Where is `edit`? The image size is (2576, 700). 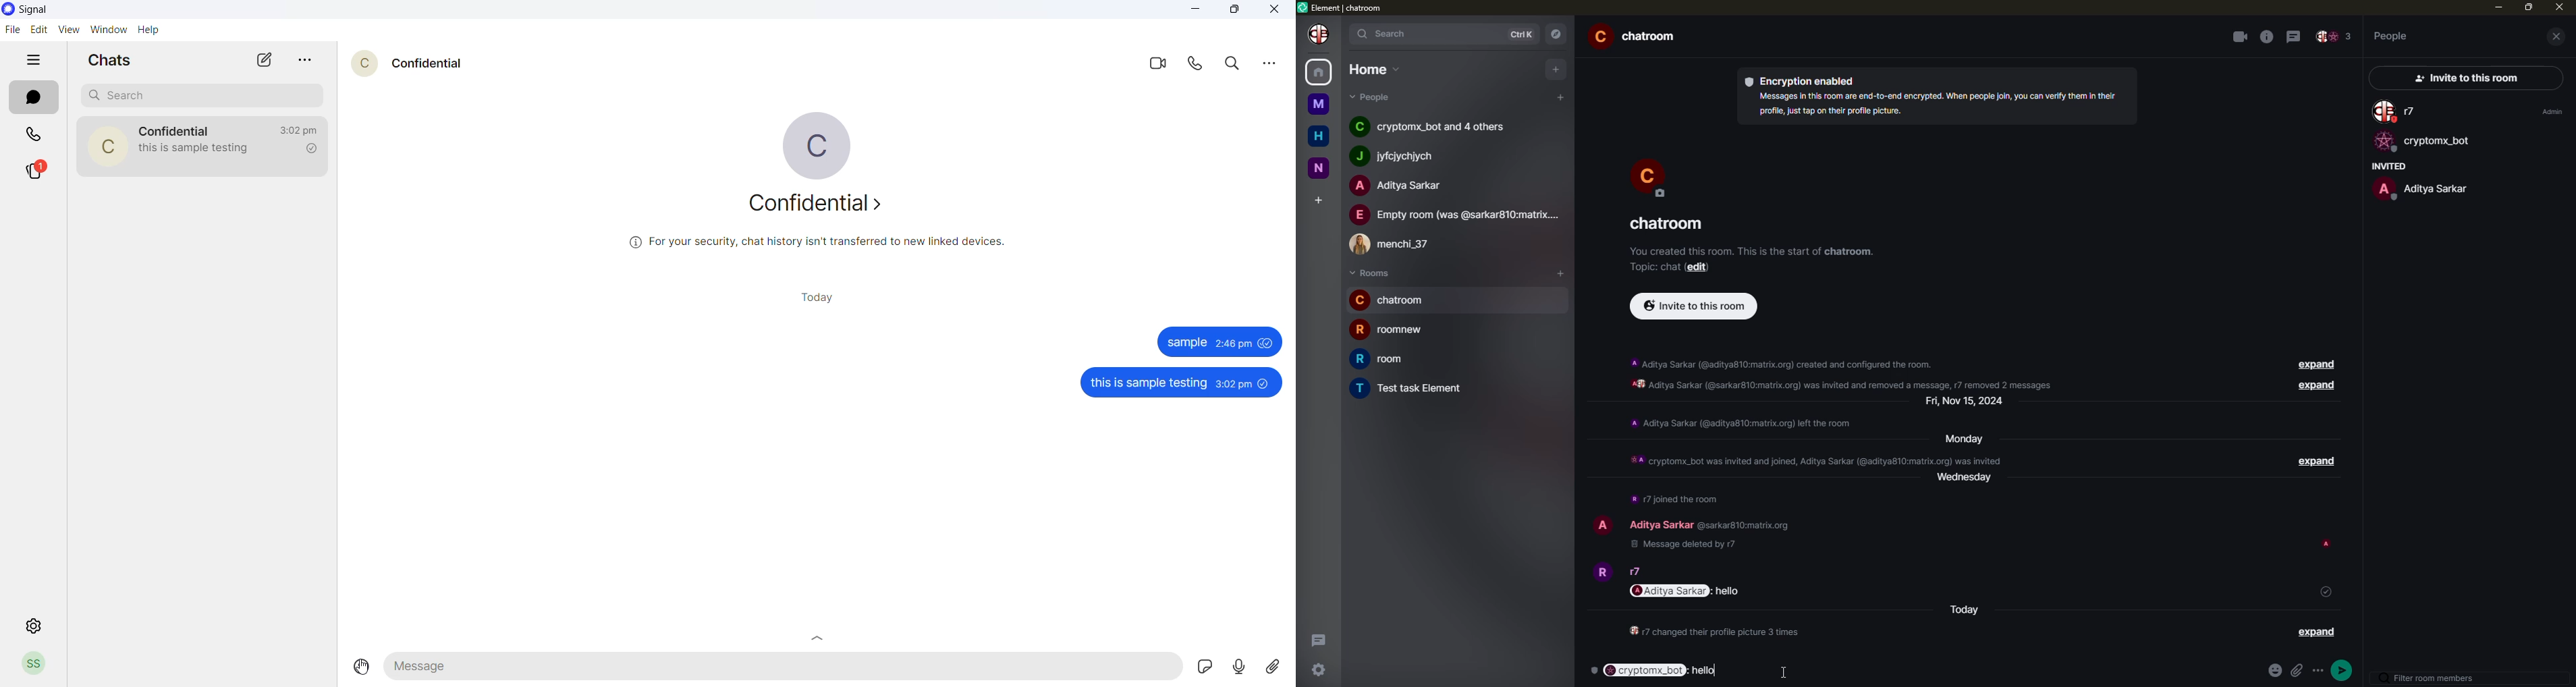 edit is located at coordinates (40, 28).